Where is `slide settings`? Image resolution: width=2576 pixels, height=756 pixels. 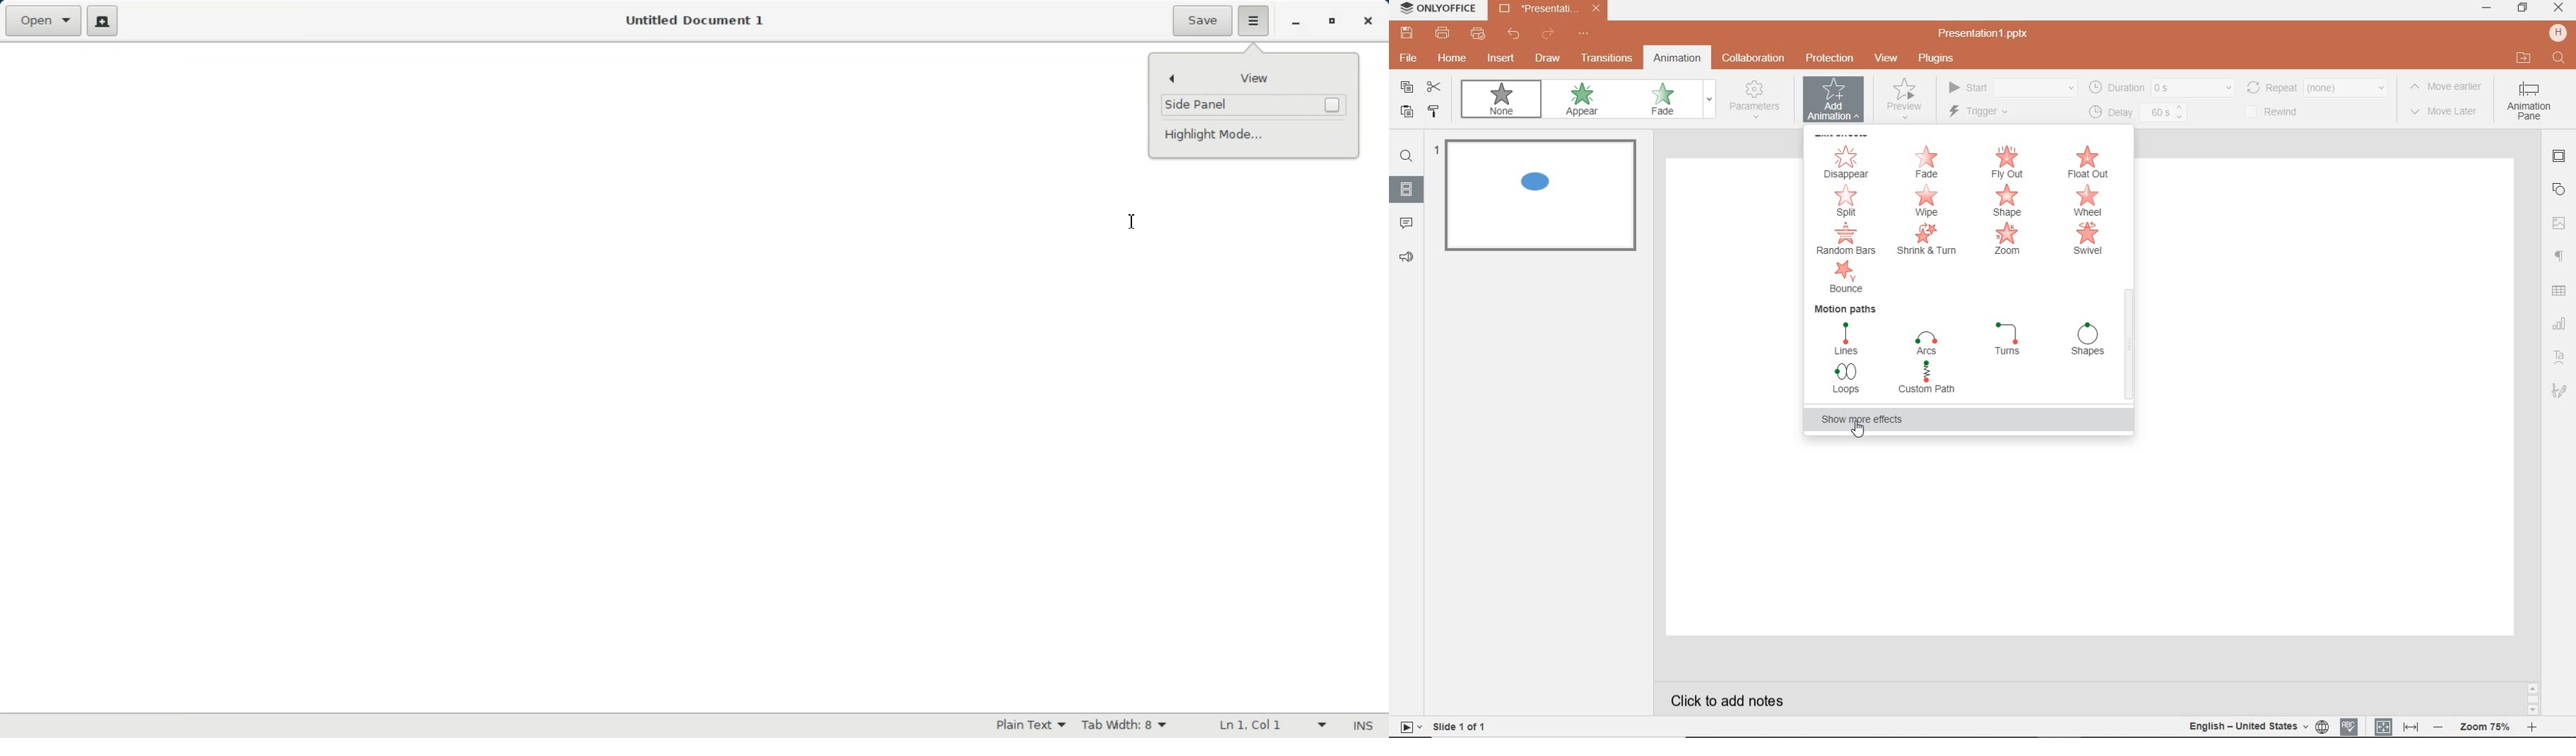 slide settings is located at coordinates (2561, 158).